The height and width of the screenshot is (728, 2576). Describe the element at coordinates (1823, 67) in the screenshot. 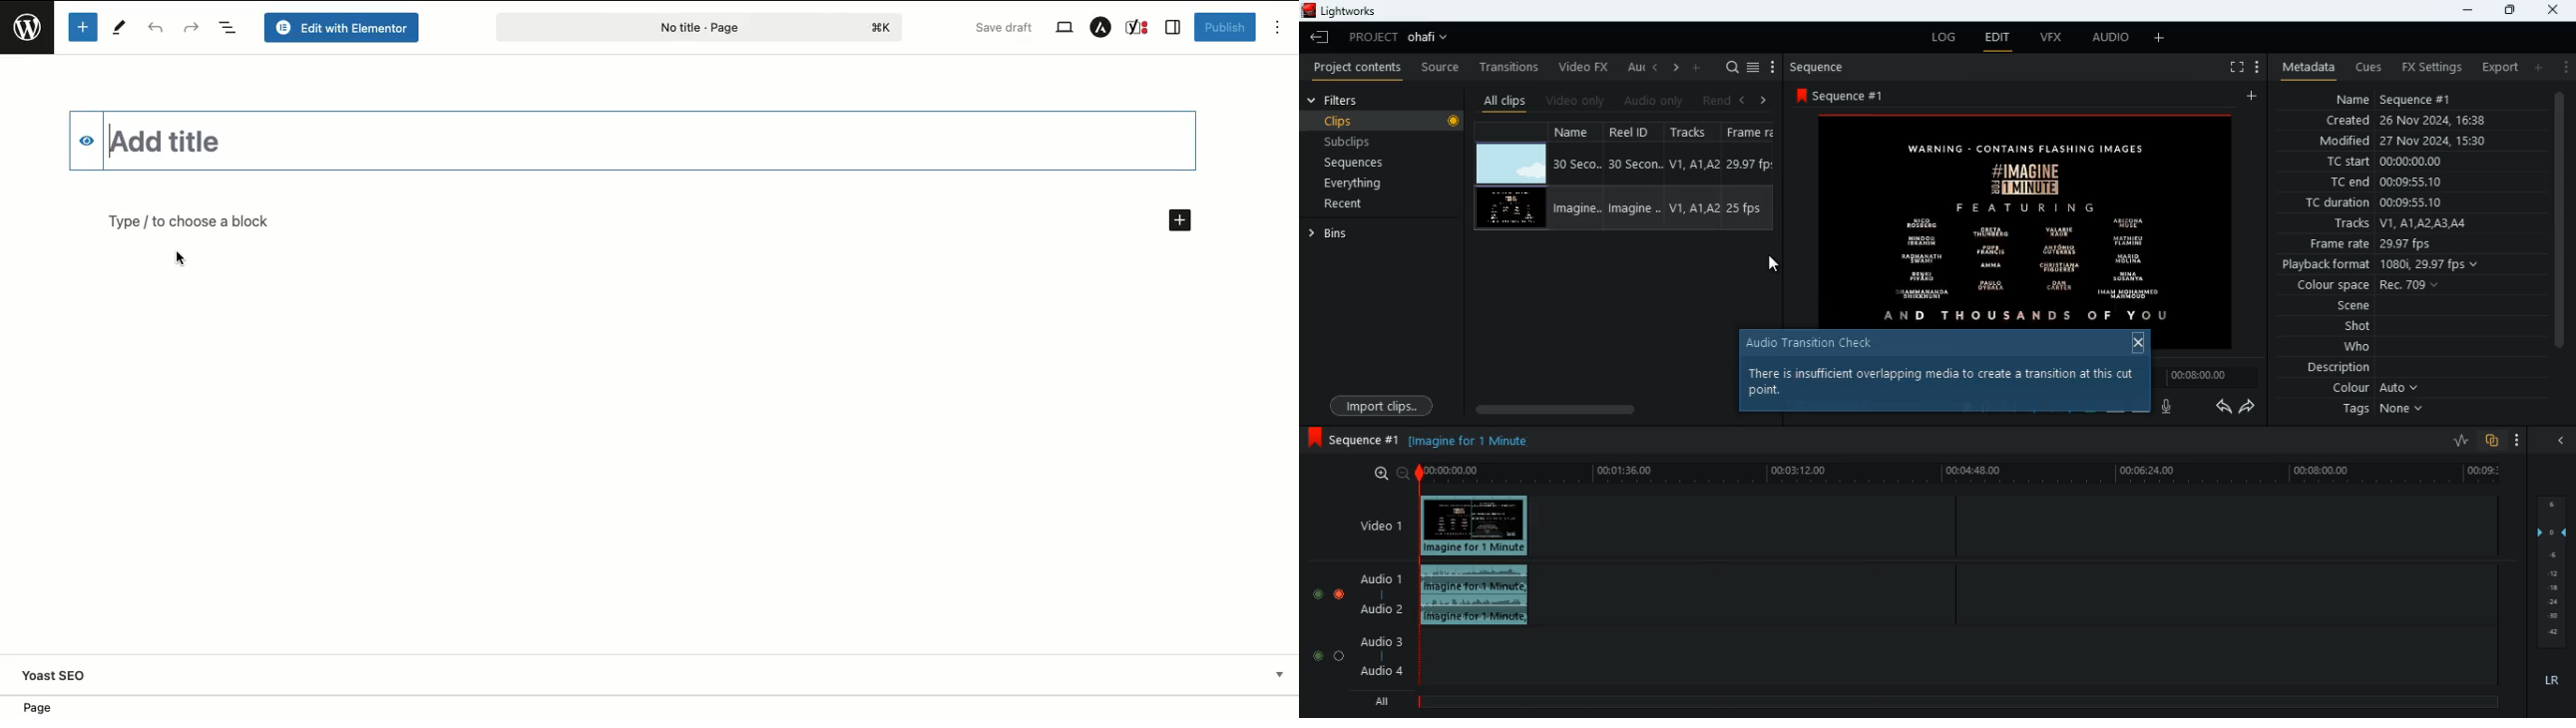

I see `sequence` at that location.